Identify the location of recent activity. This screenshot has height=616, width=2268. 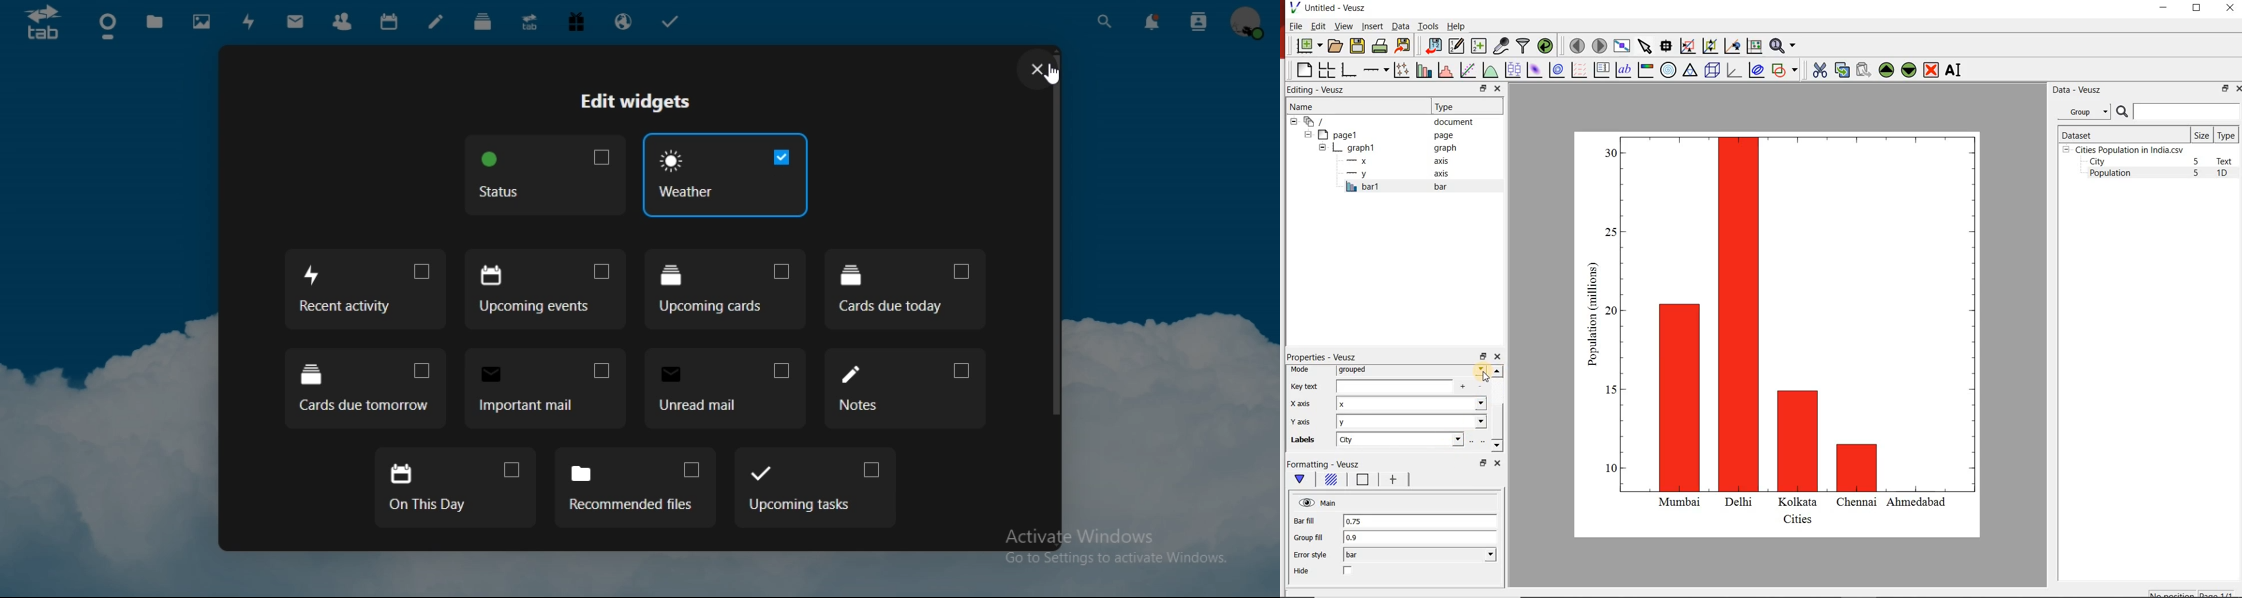
(366, 289).